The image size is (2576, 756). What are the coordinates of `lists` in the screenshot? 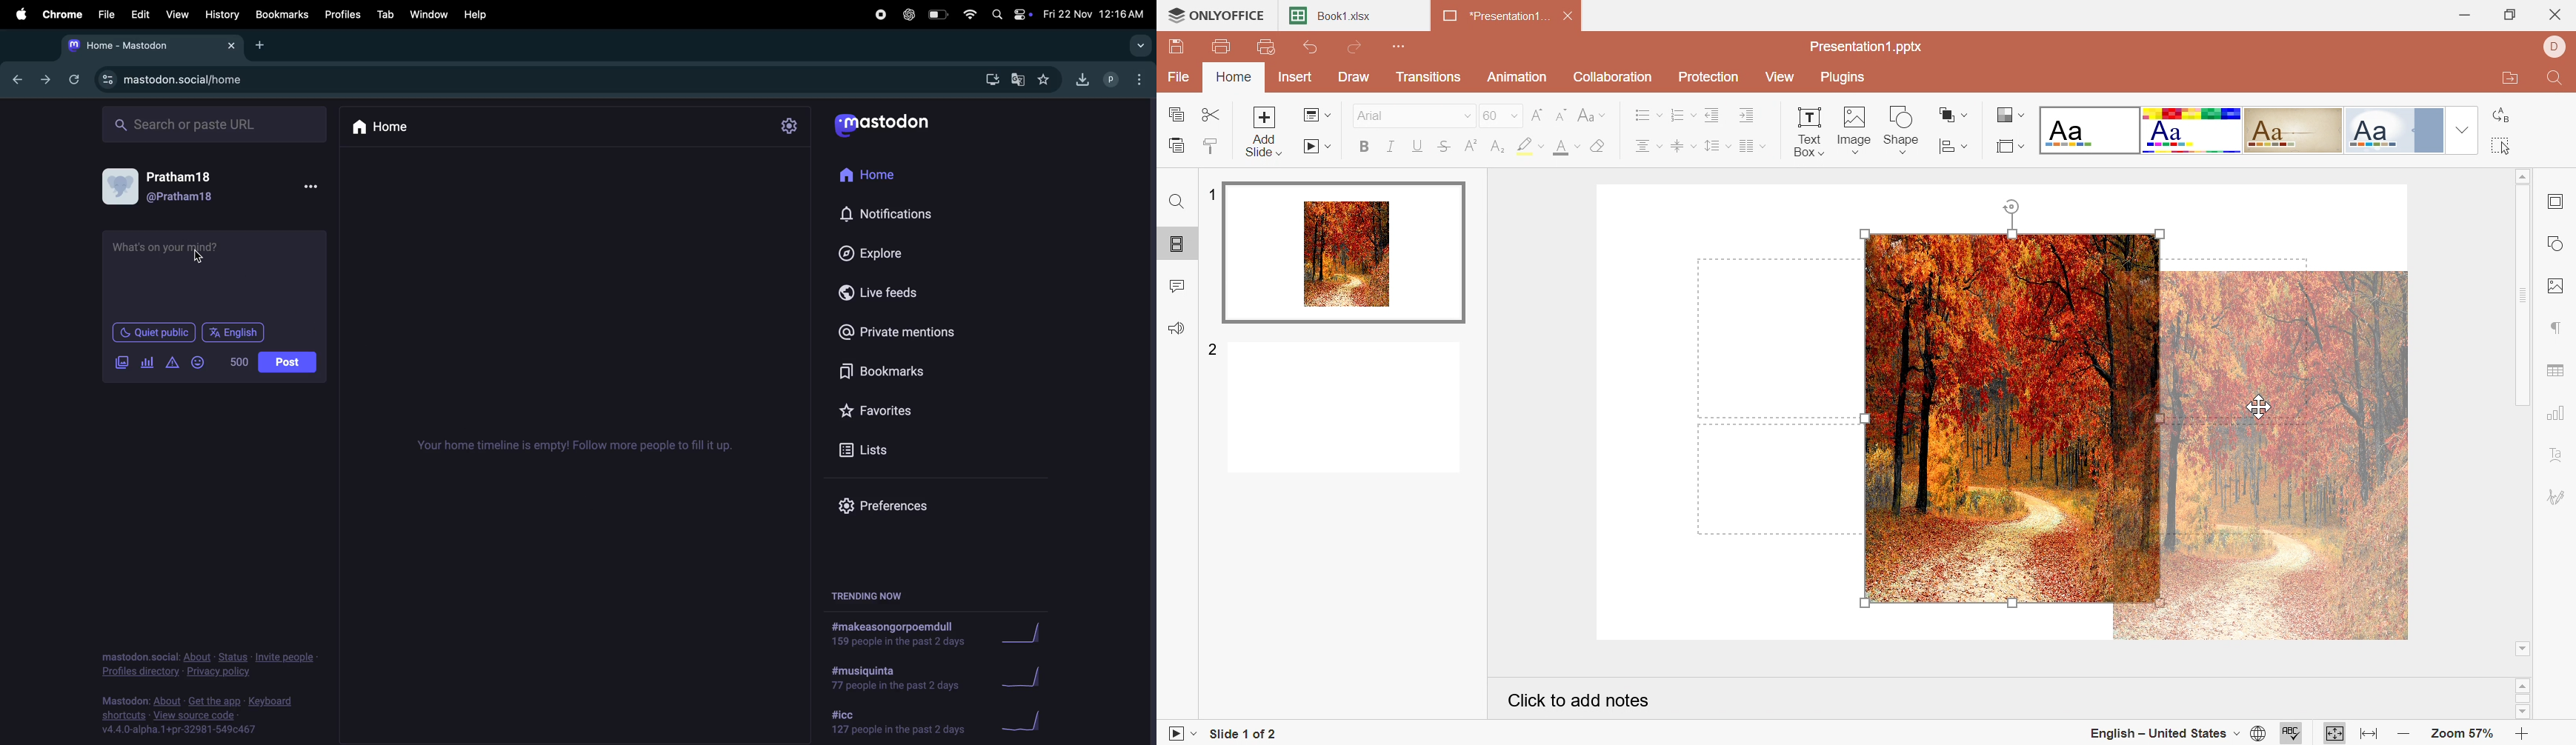 It's located at (881, 447).